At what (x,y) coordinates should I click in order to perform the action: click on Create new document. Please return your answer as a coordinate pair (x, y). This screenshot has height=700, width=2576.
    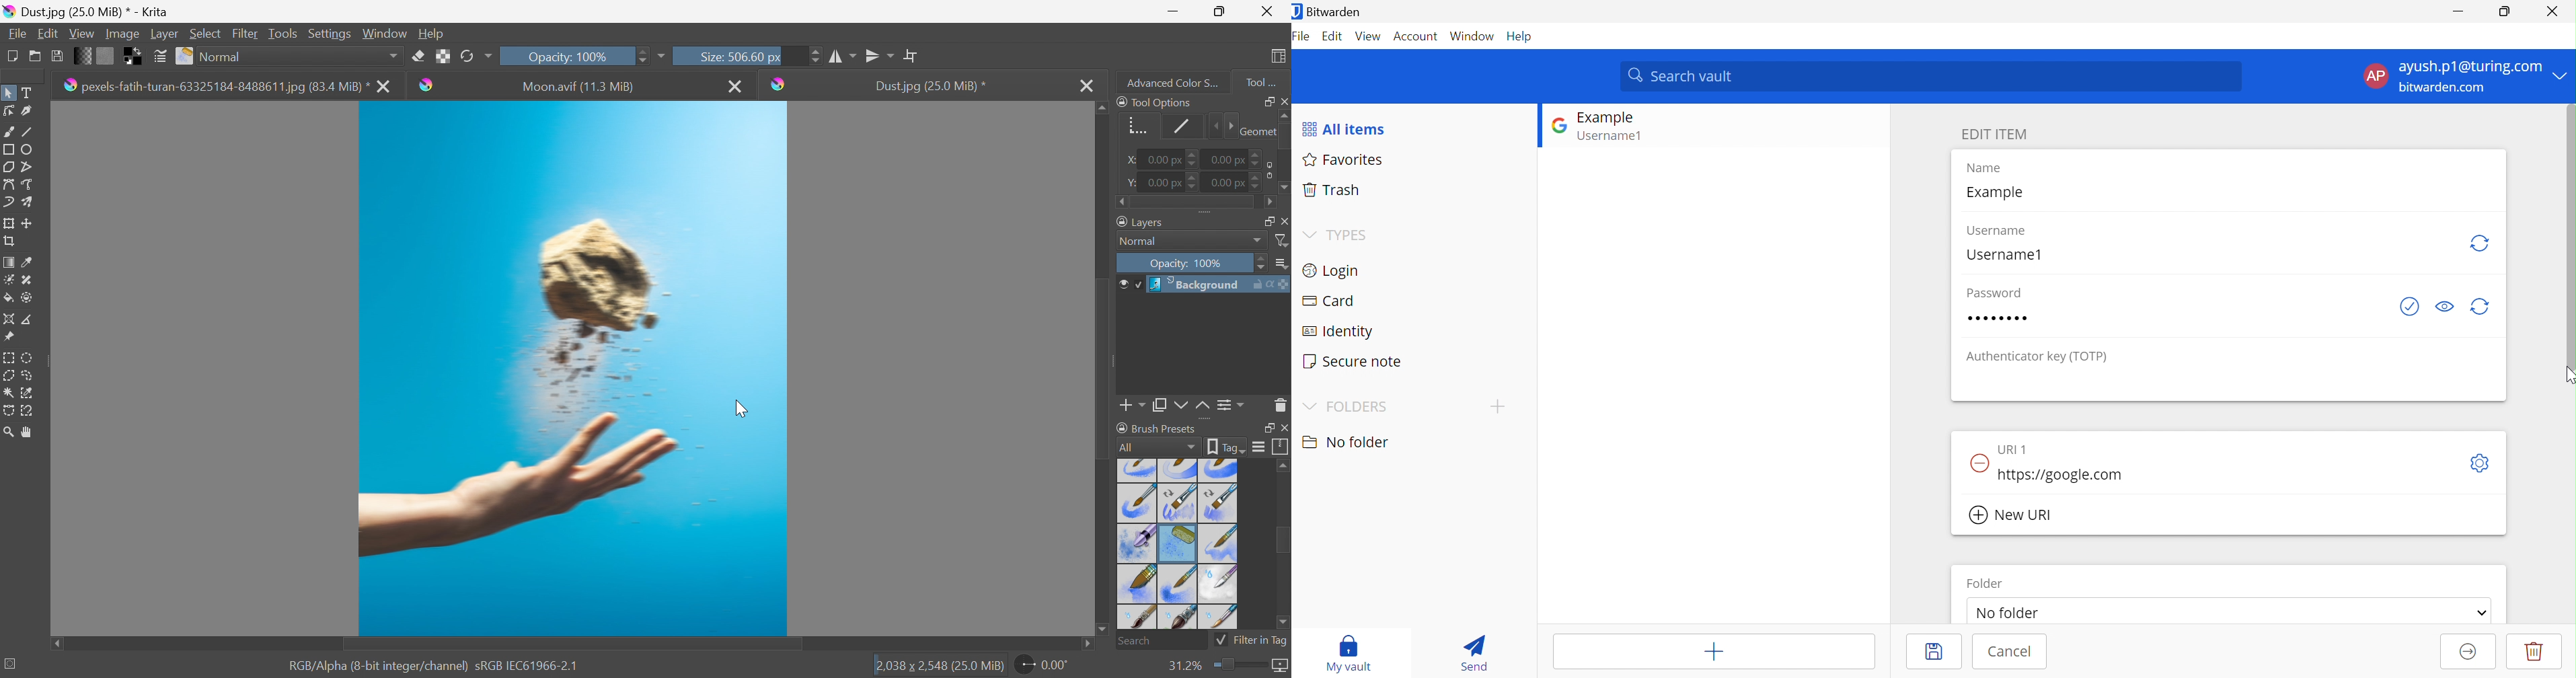
    Looking at the image, I should click on (11, 56).